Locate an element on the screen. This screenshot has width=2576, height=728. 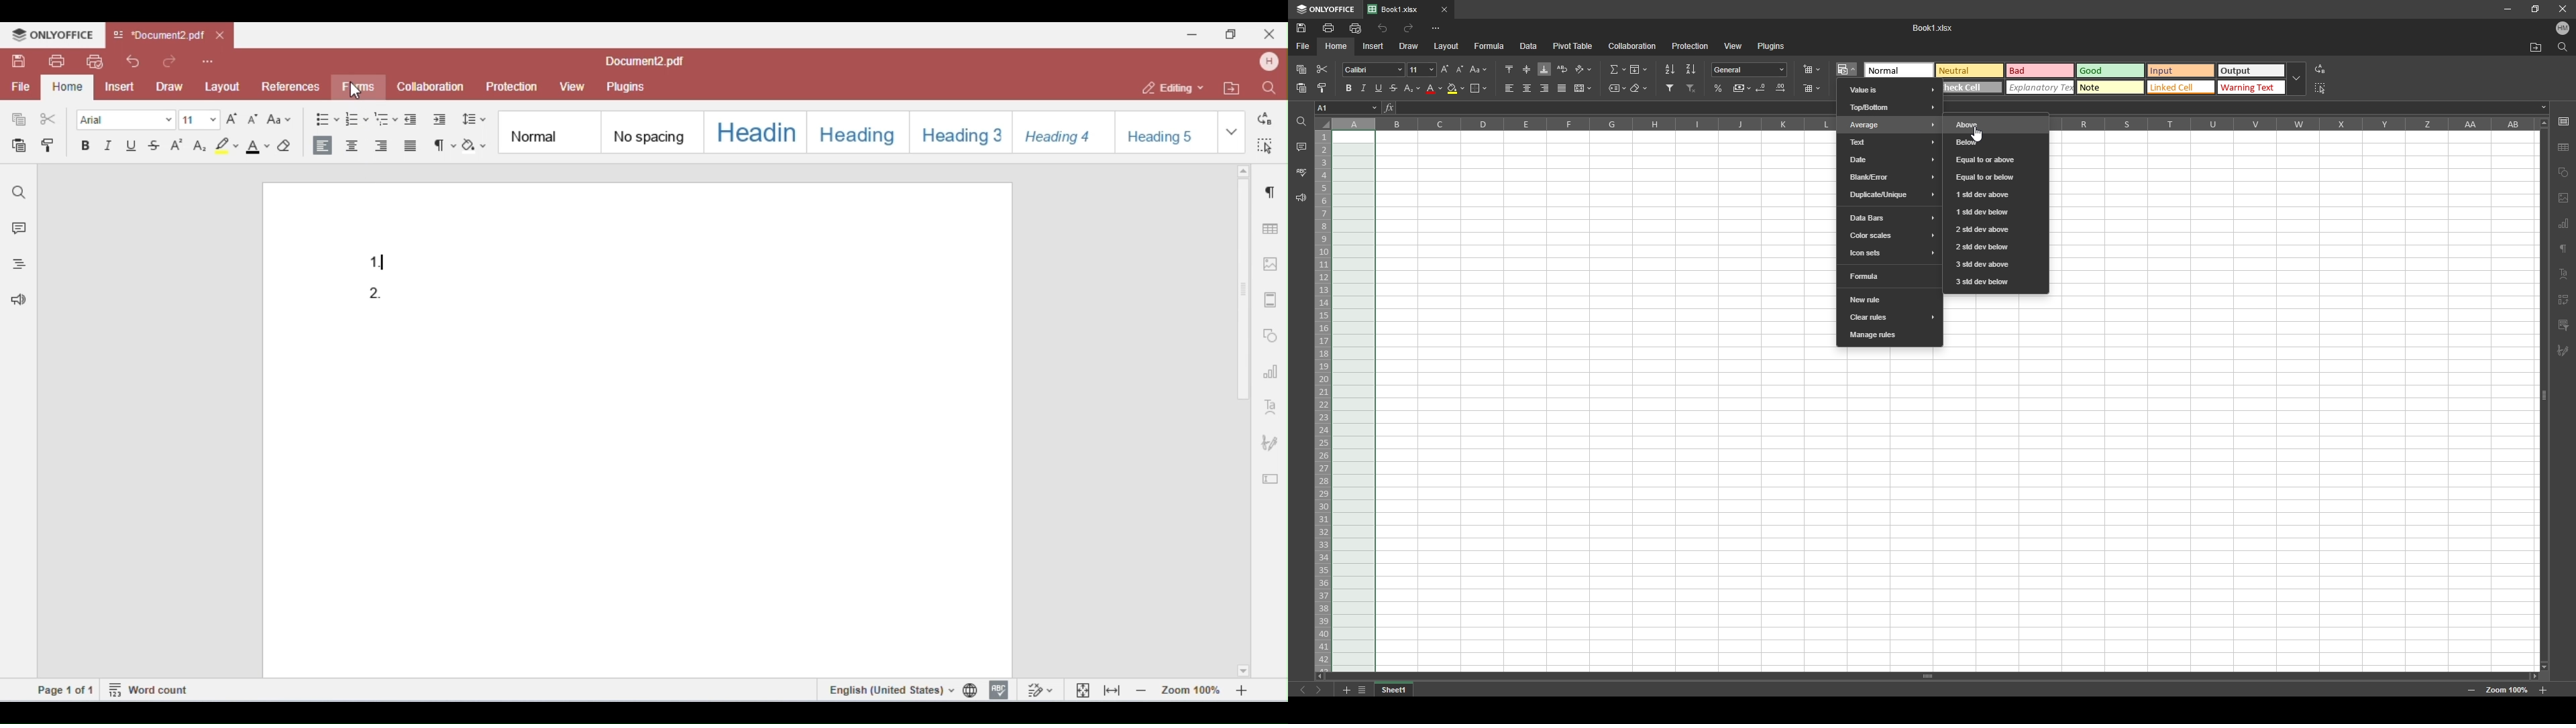
home is located at coordinates (1337, 46).